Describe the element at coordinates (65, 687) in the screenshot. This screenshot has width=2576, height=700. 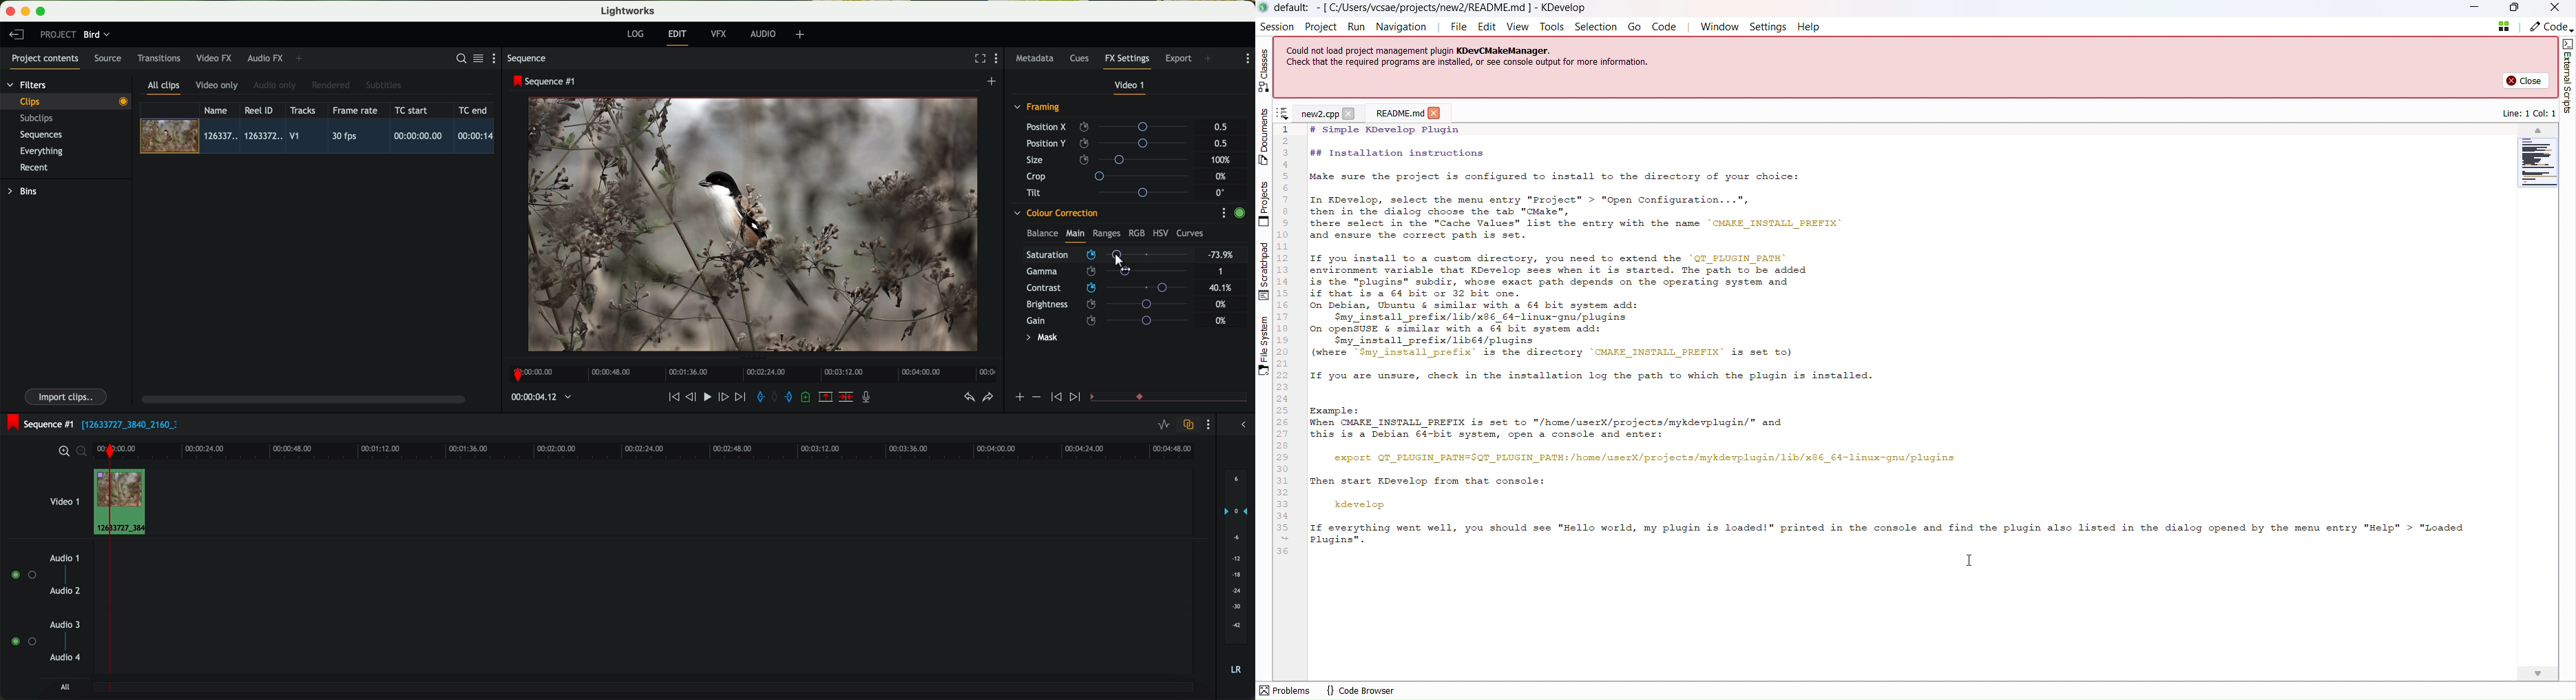
I see `all` at that location.